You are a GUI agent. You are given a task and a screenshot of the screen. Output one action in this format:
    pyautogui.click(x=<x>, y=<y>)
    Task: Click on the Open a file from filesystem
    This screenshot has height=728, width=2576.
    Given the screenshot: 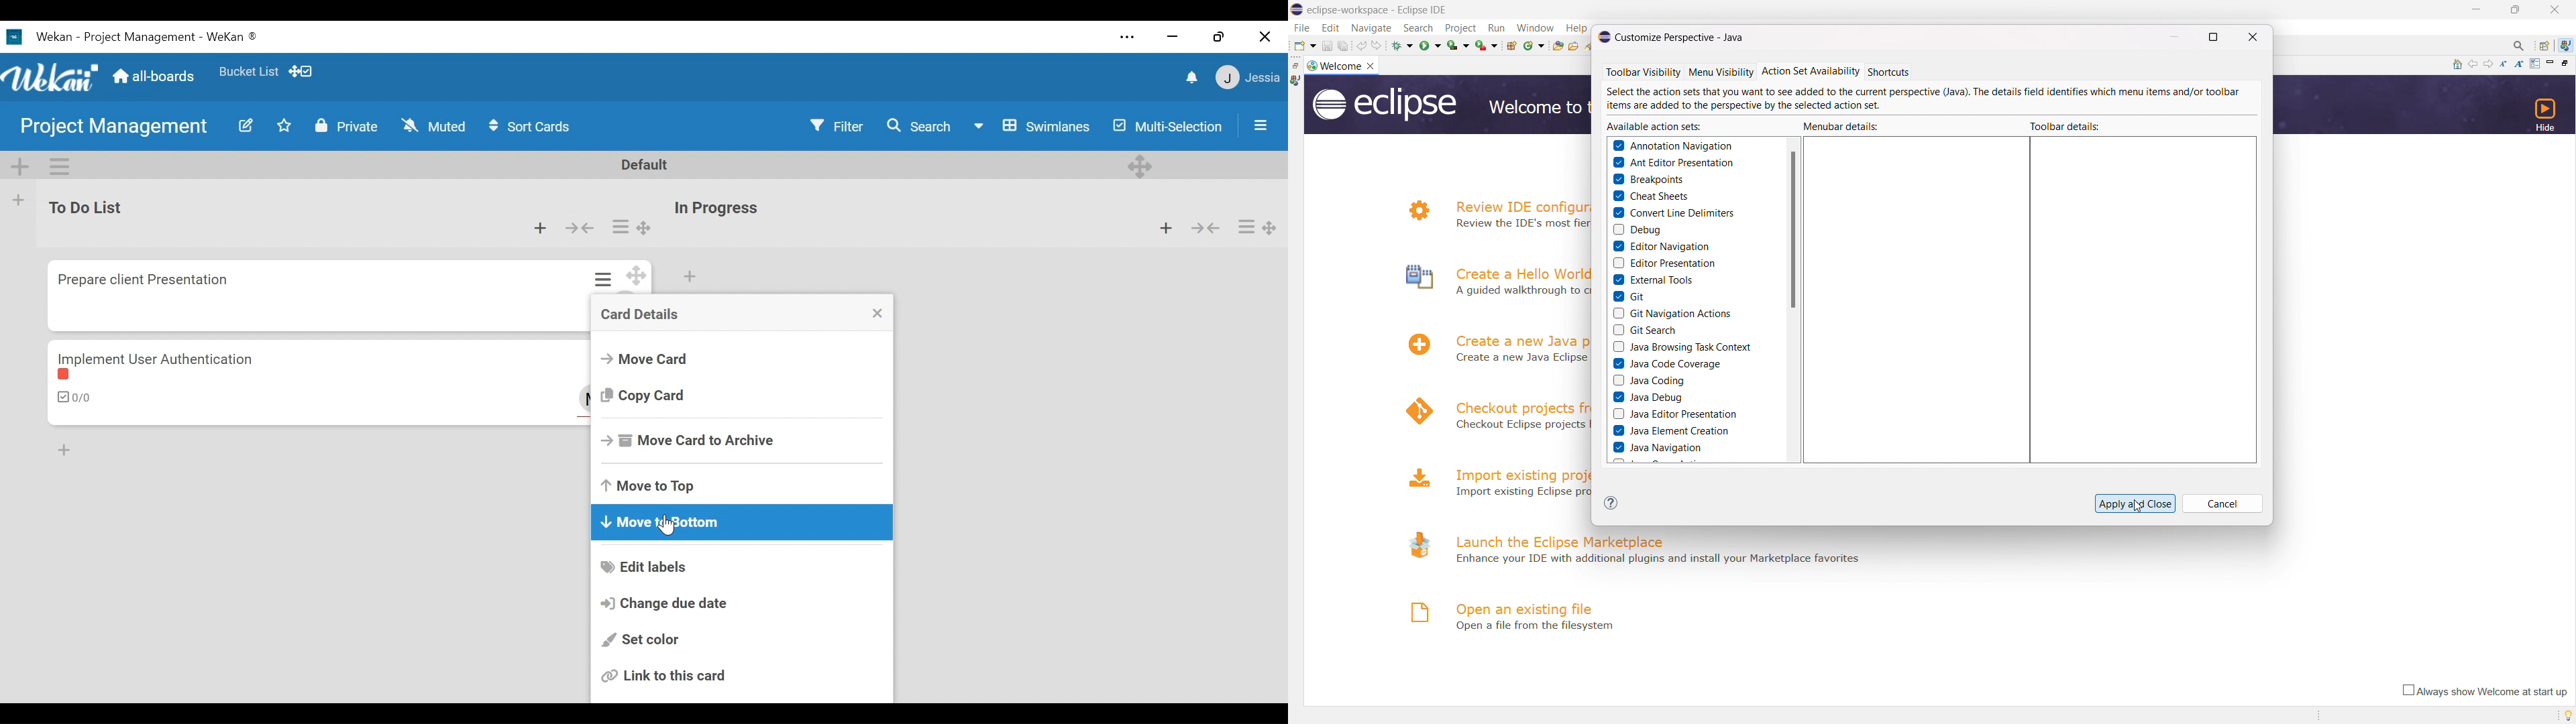 What is the action you would take?
    pyautogui.click(x=1533, y=627)
    